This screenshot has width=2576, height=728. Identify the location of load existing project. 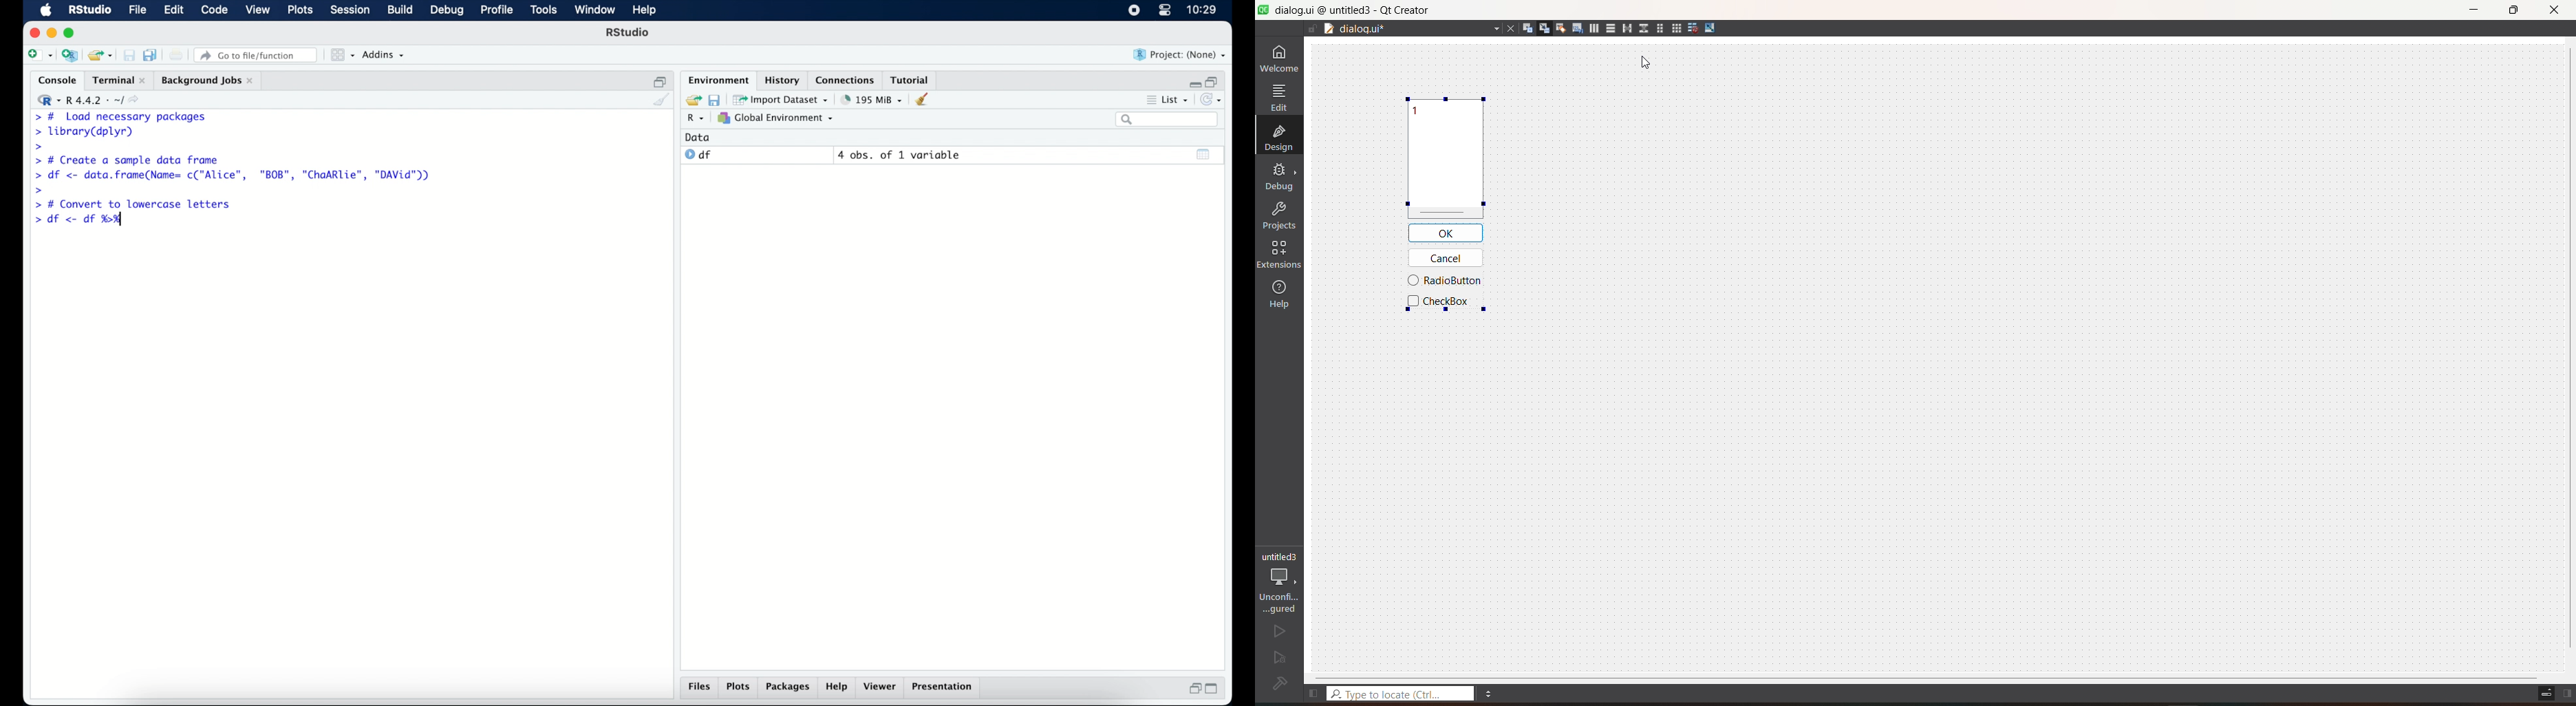
(99, 56).